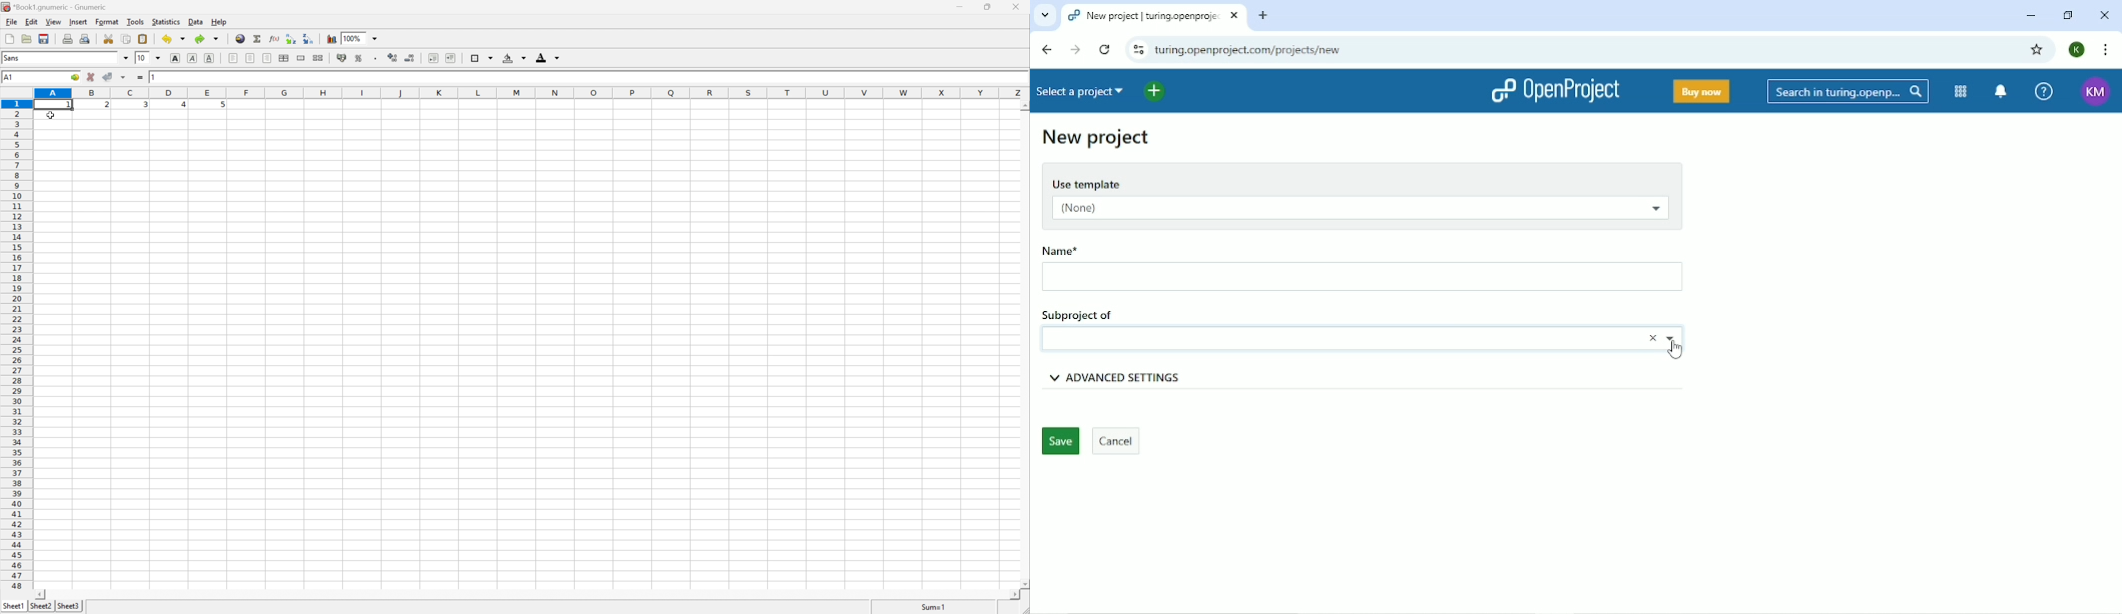  I want to click on format selection as percentage, so click(359, 59).